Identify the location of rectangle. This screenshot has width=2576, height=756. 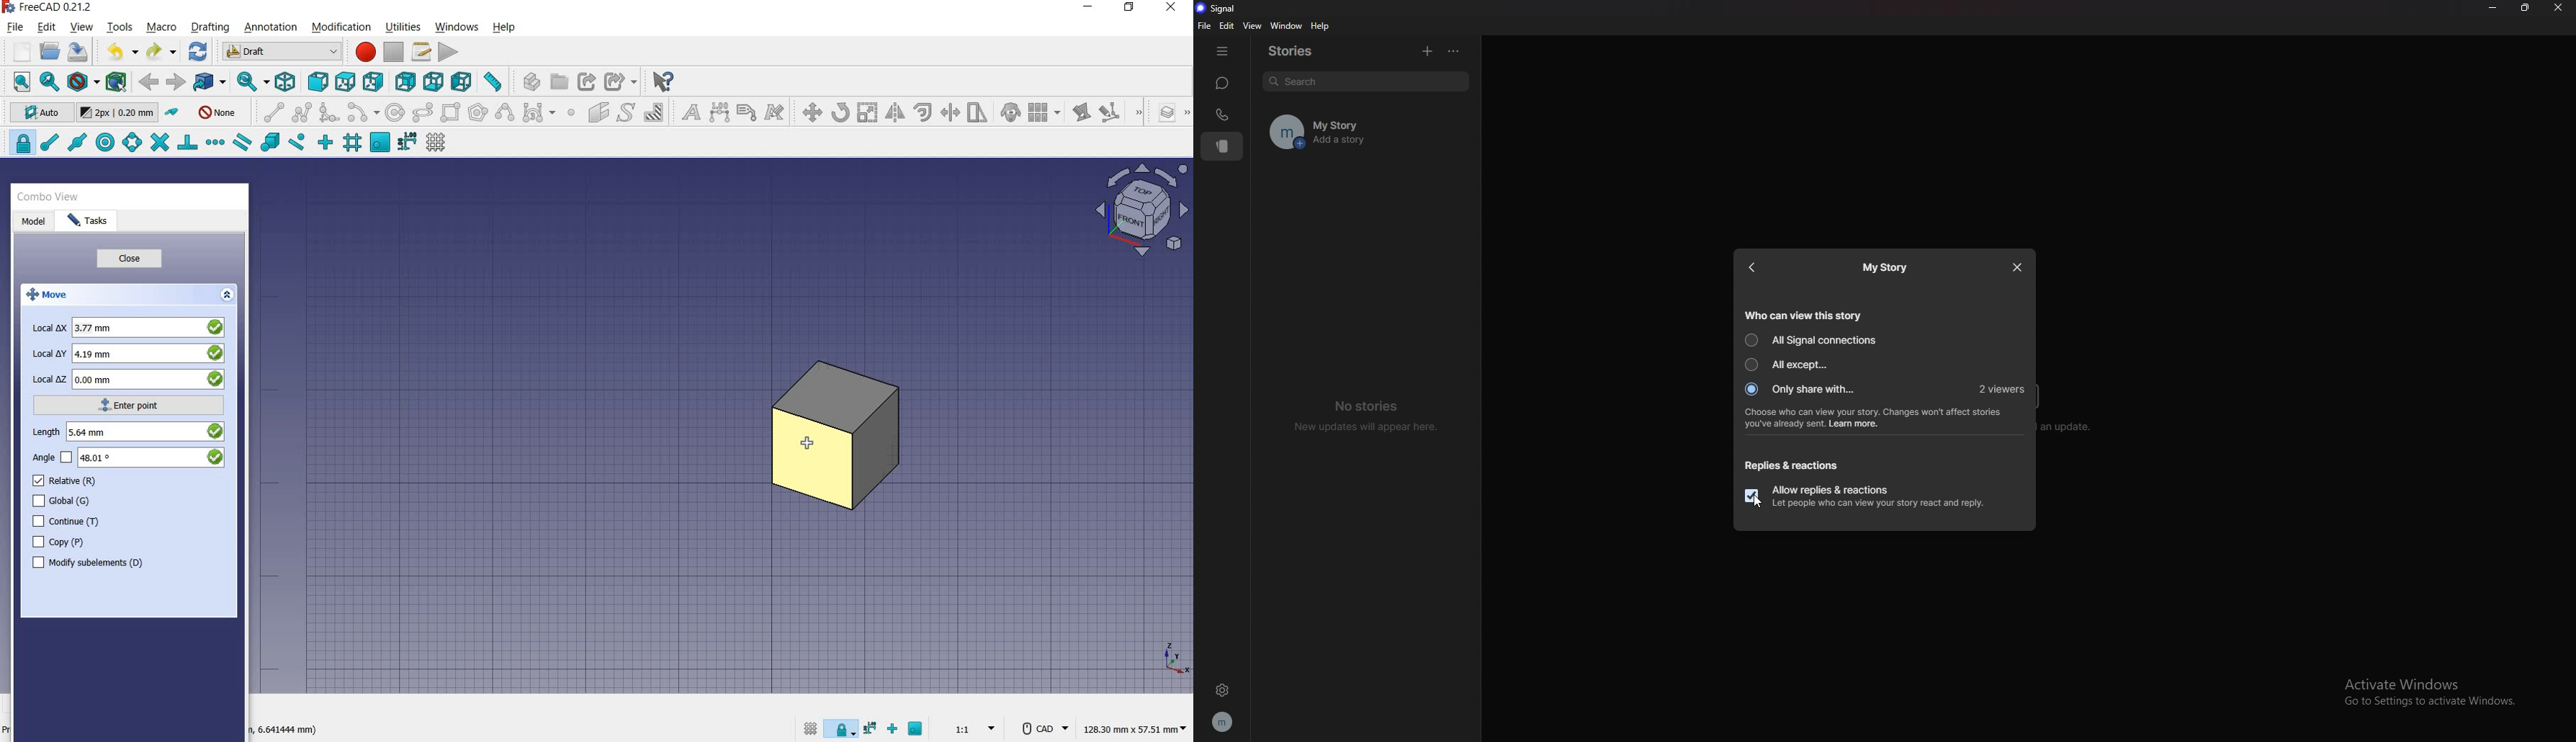
(453, 112).